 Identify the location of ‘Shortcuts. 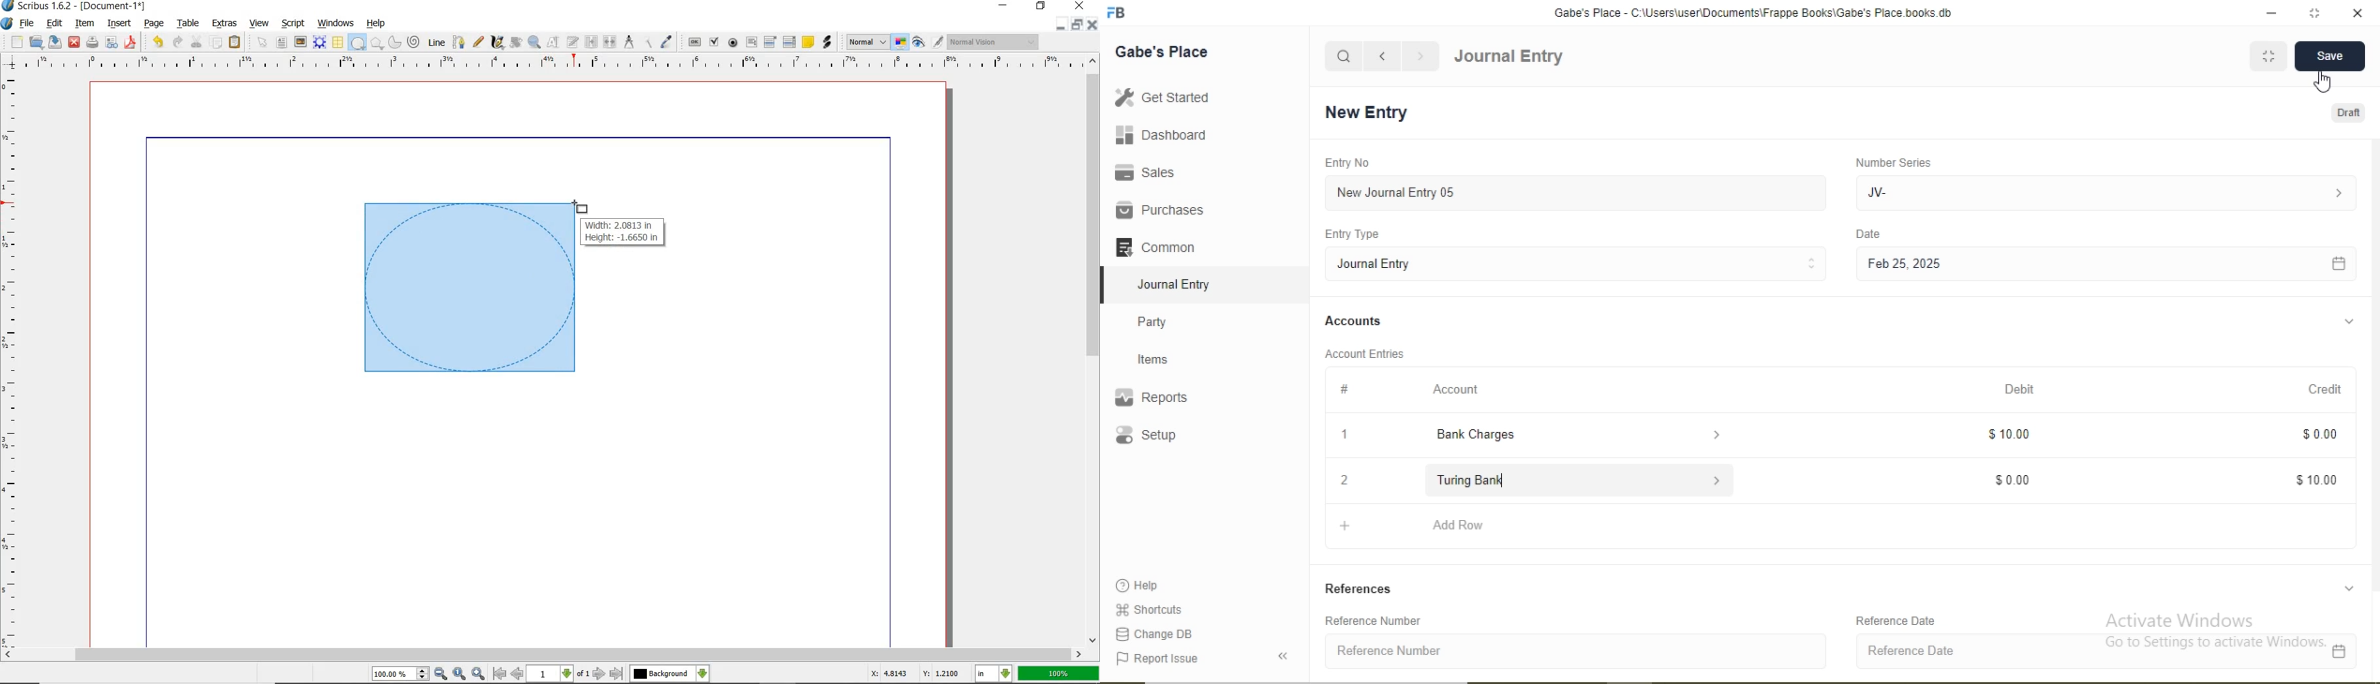
(1151, 608).